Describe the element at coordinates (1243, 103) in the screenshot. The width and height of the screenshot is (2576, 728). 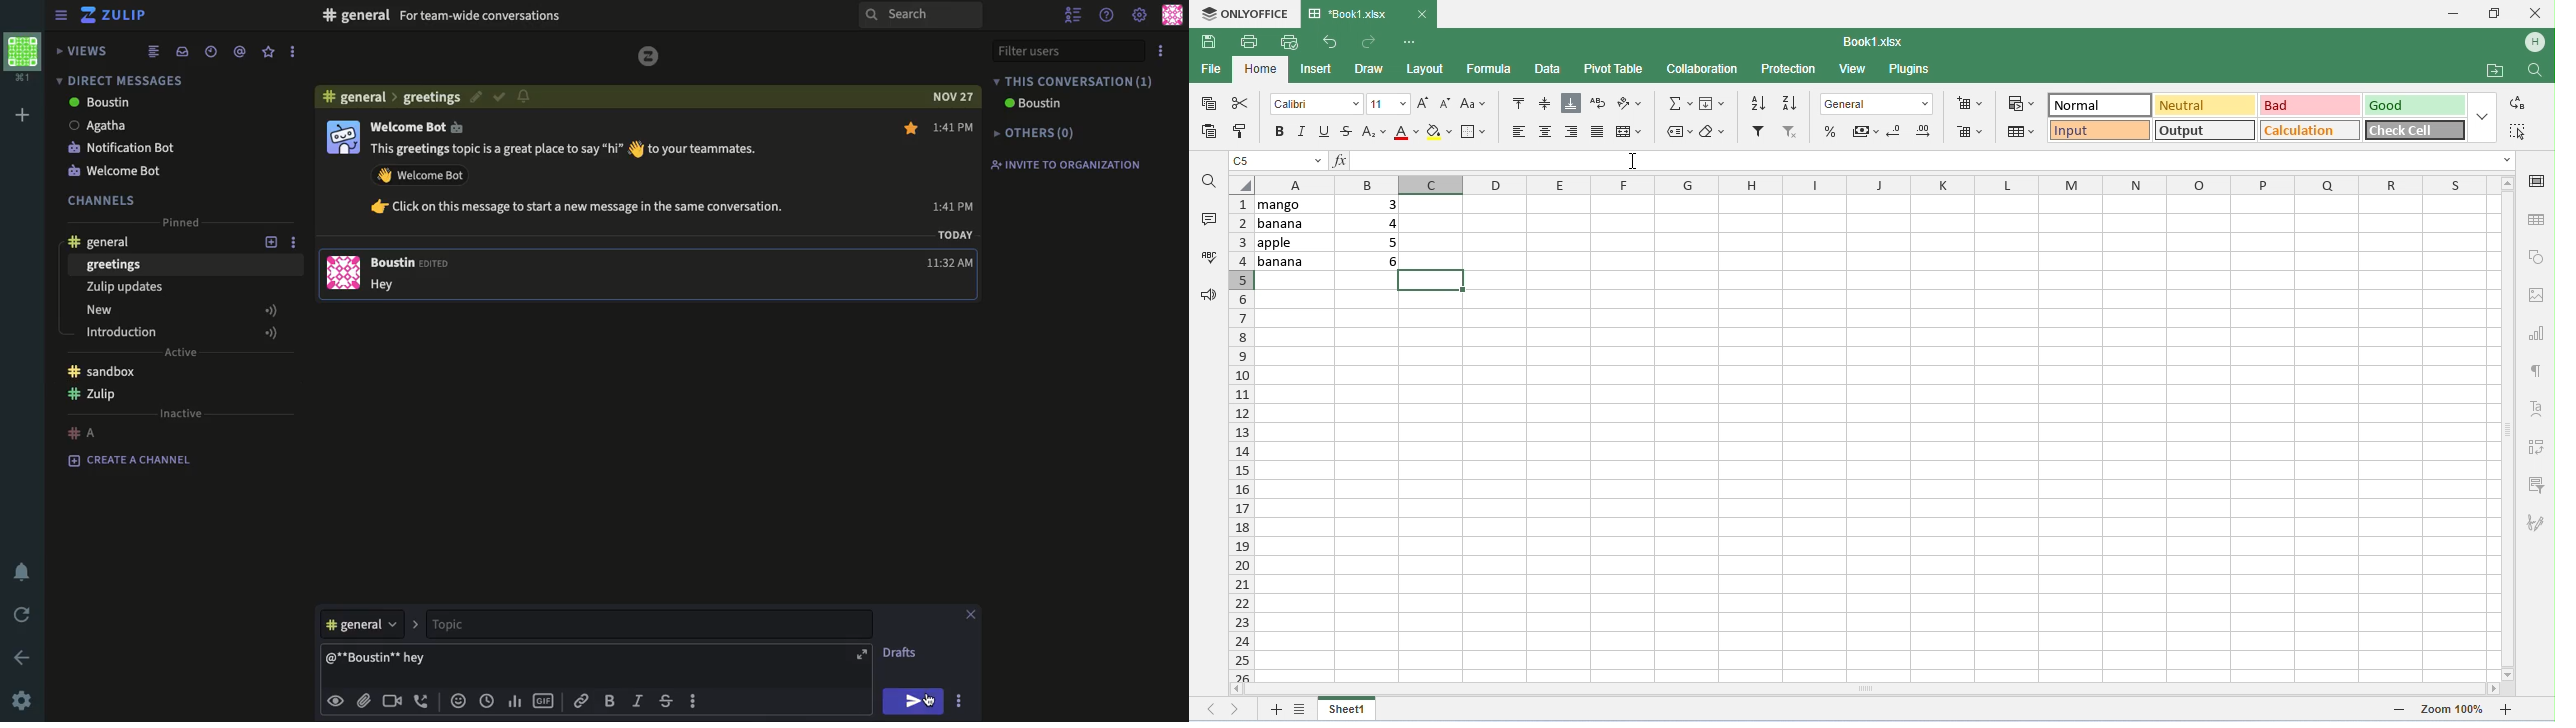
I see `cut` at that location.